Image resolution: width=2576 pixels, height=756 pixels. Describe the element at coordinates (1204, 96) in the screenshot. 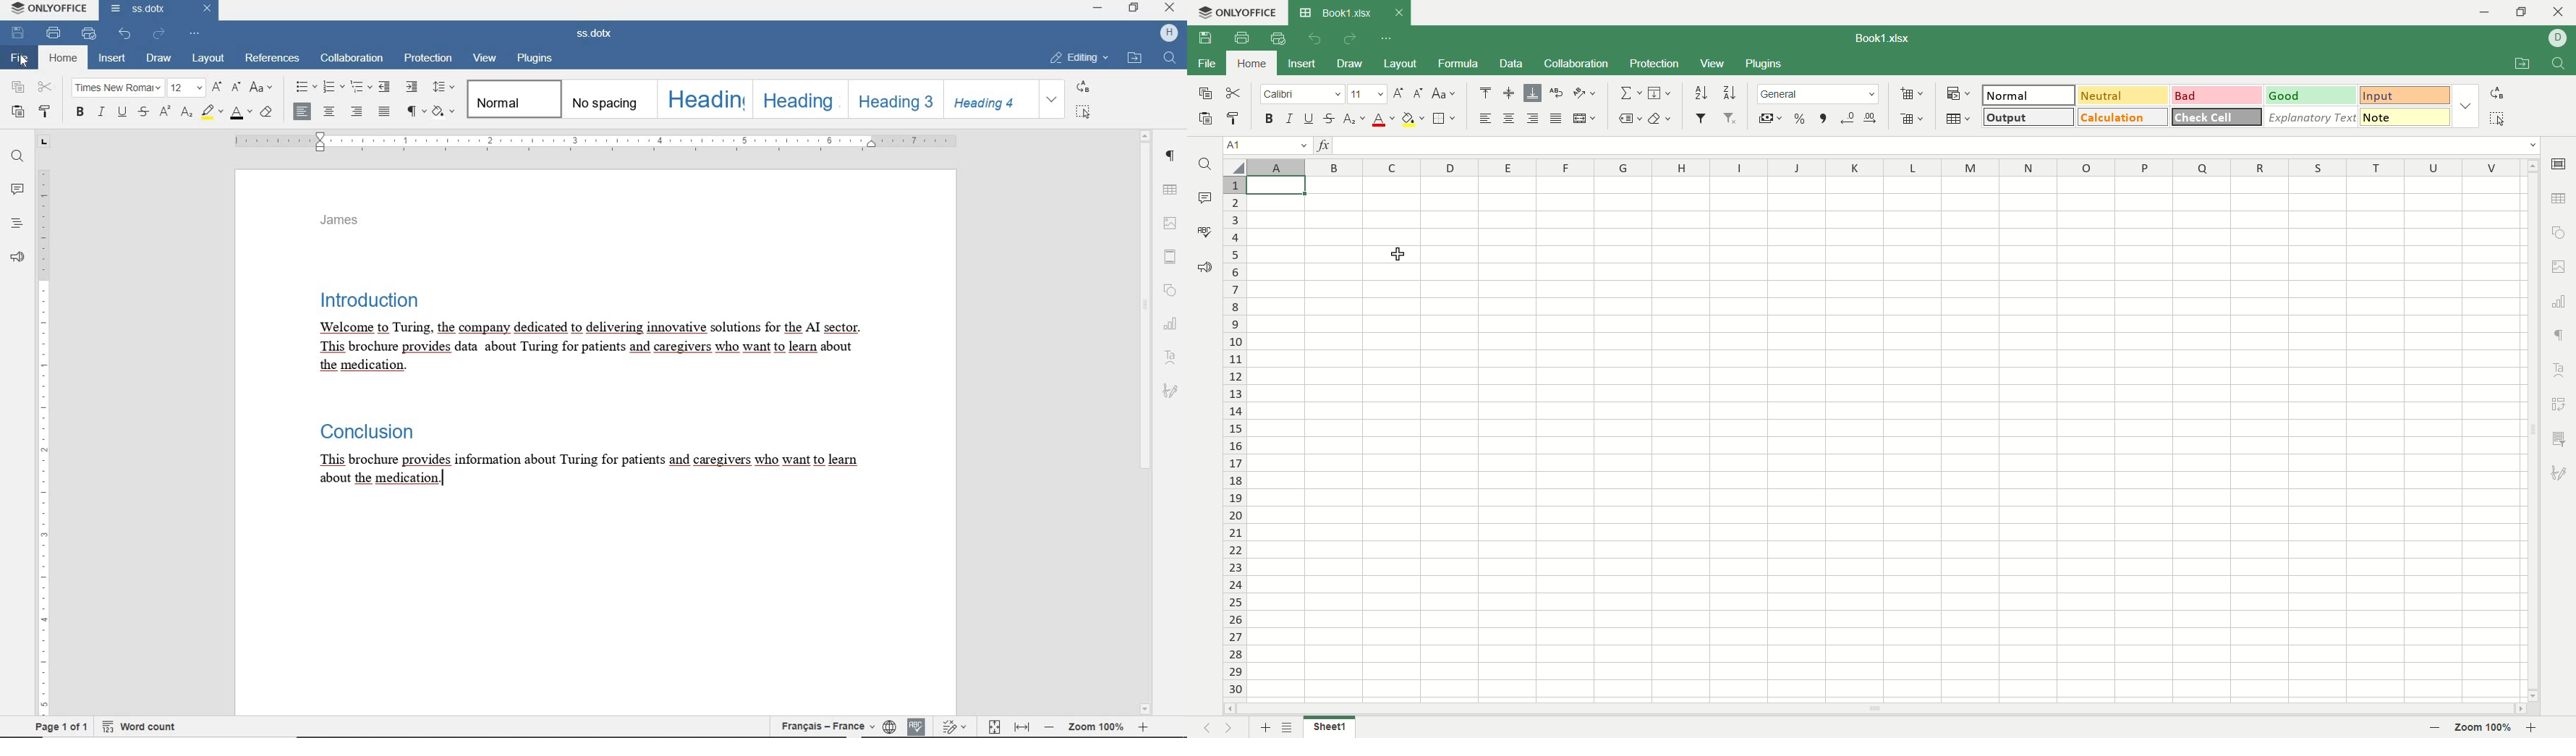

I see `copy` at that location.